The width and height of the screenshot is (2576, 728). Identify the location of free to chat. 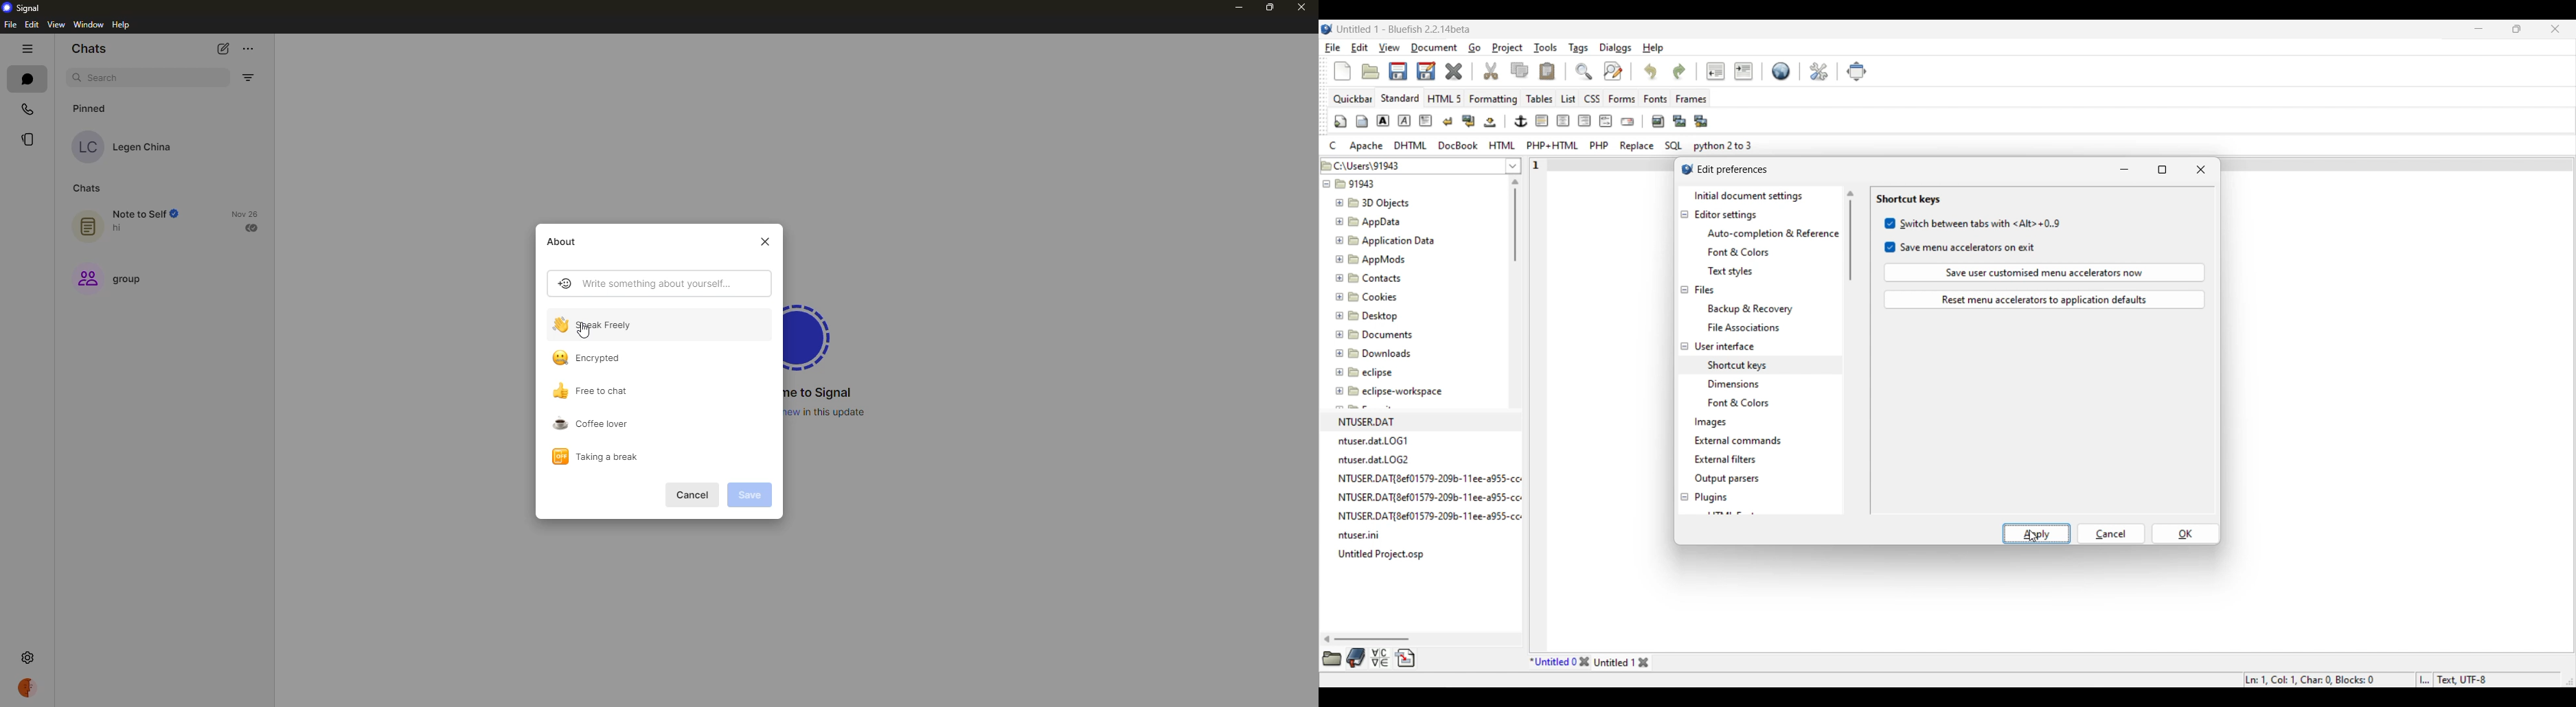
(594, 391).